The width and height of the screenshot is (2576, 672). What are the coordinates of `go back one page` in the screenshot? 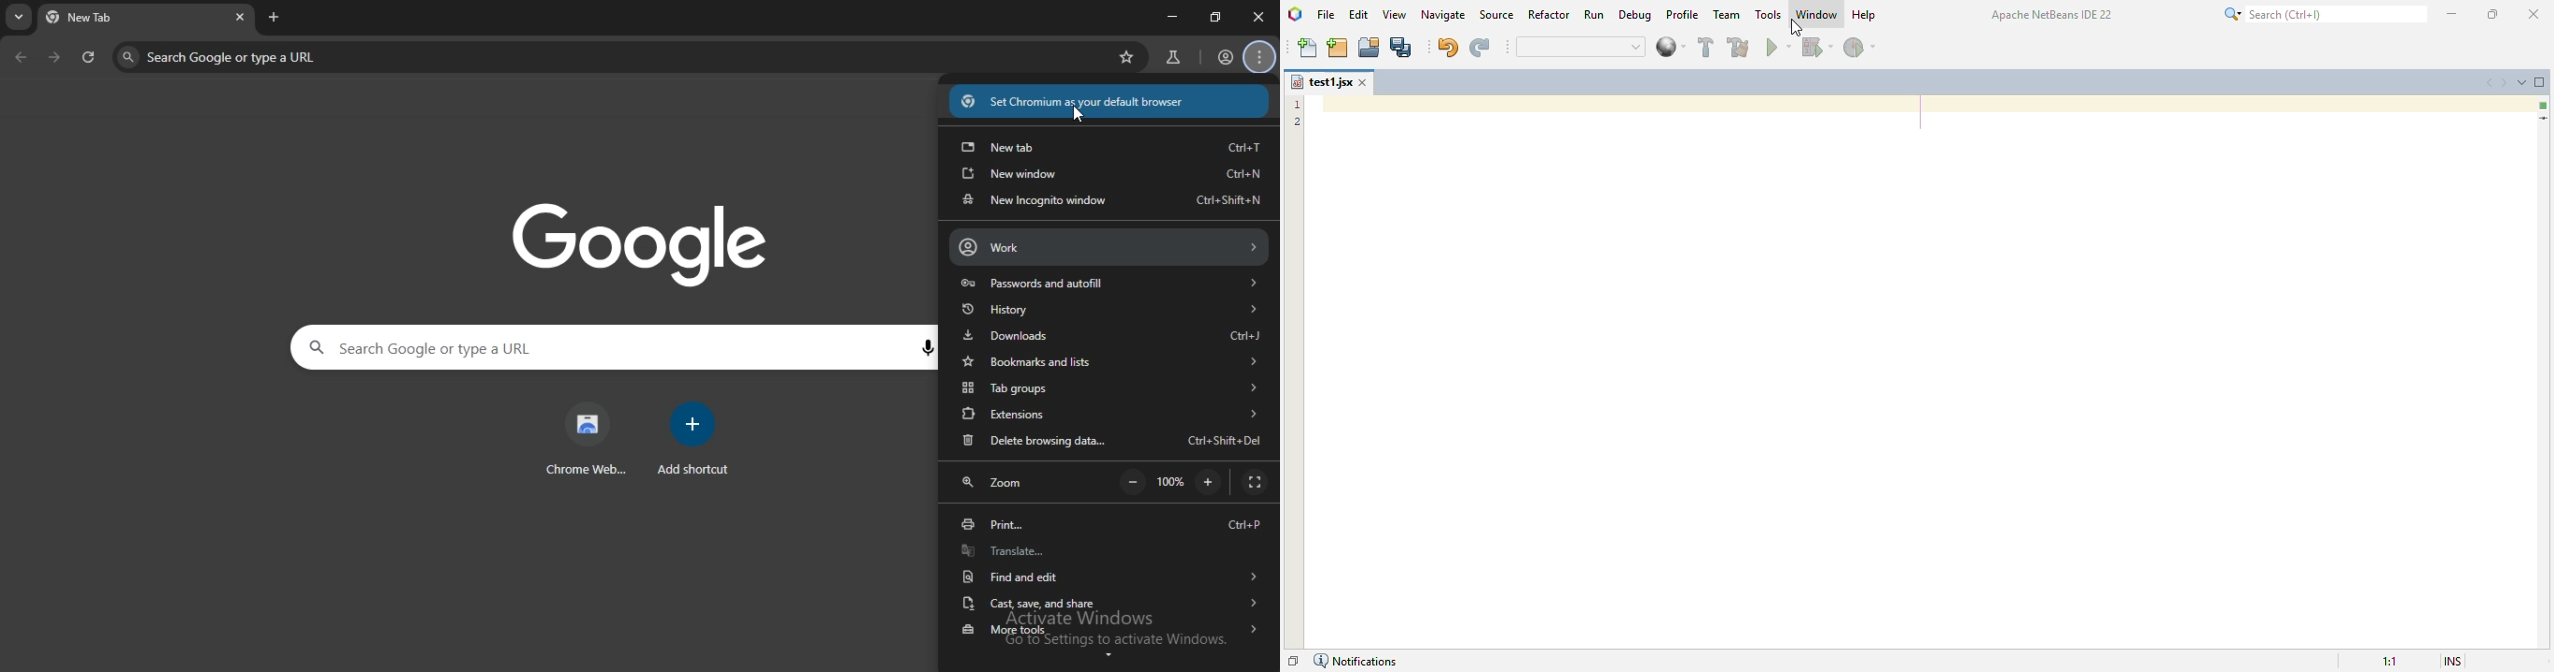 It's located at (22, 56).